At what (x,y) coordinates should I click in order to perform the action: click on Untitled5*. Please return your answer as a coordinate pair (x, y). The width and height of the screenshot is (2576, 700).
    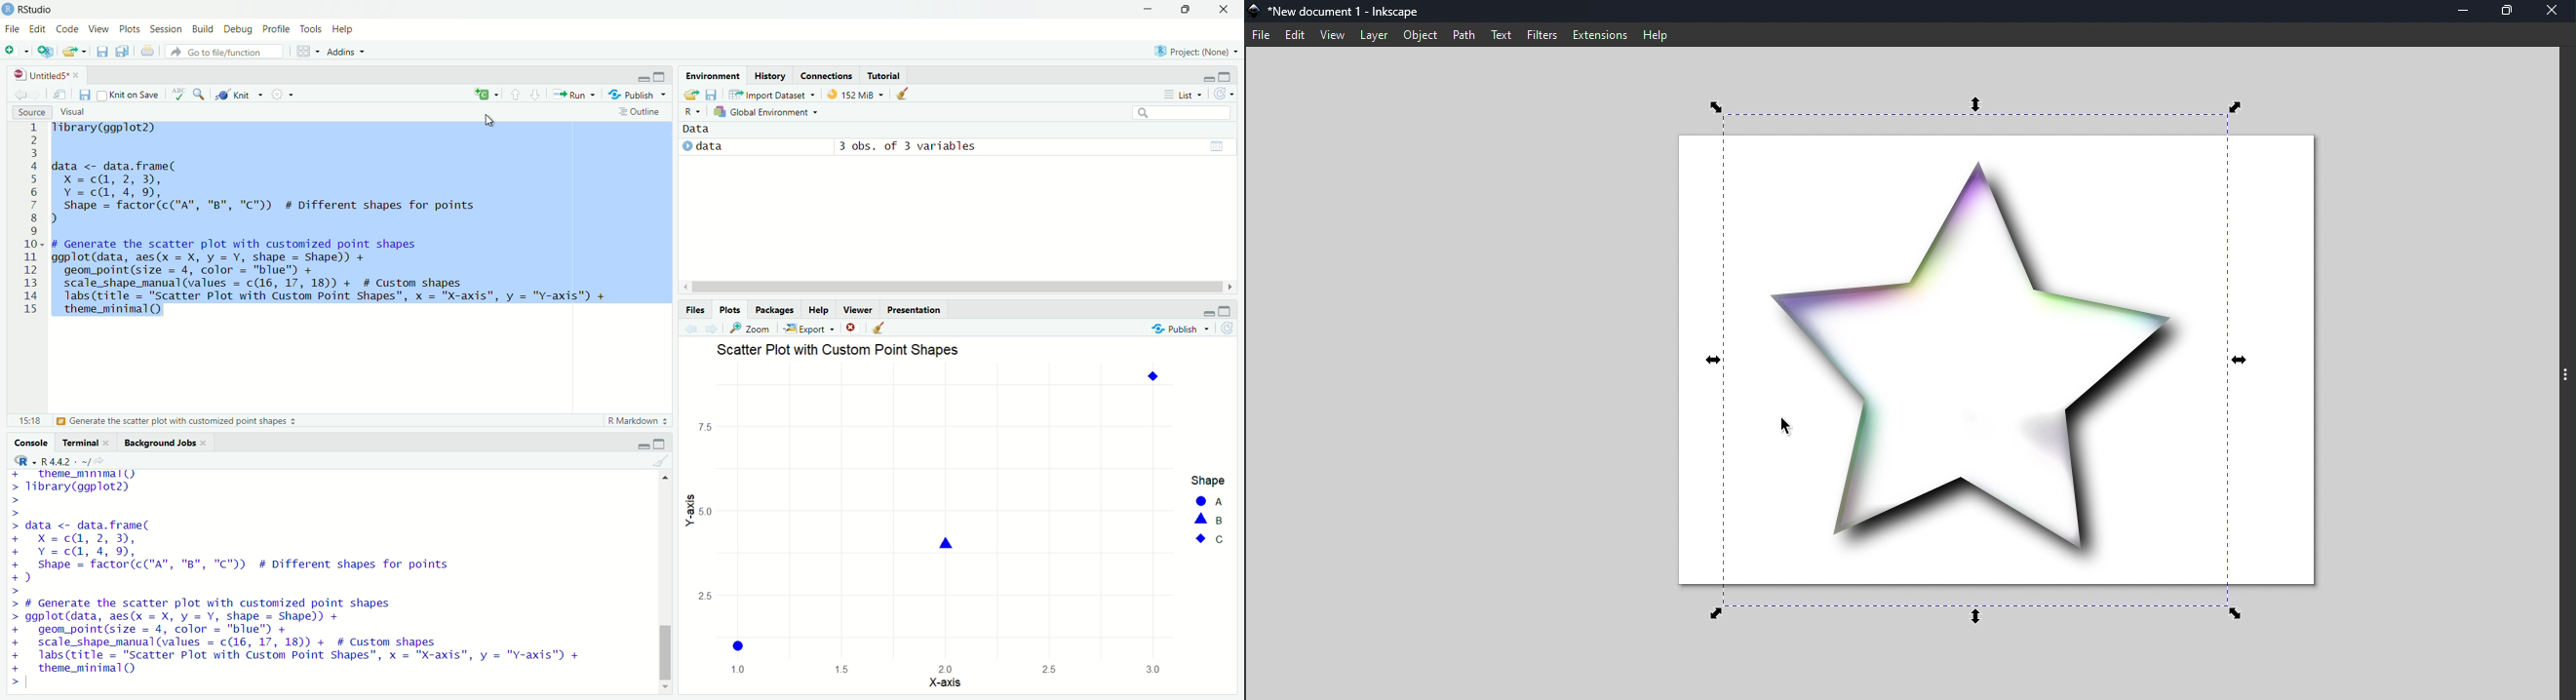
    Looking at the image, I should click on (40, 75).